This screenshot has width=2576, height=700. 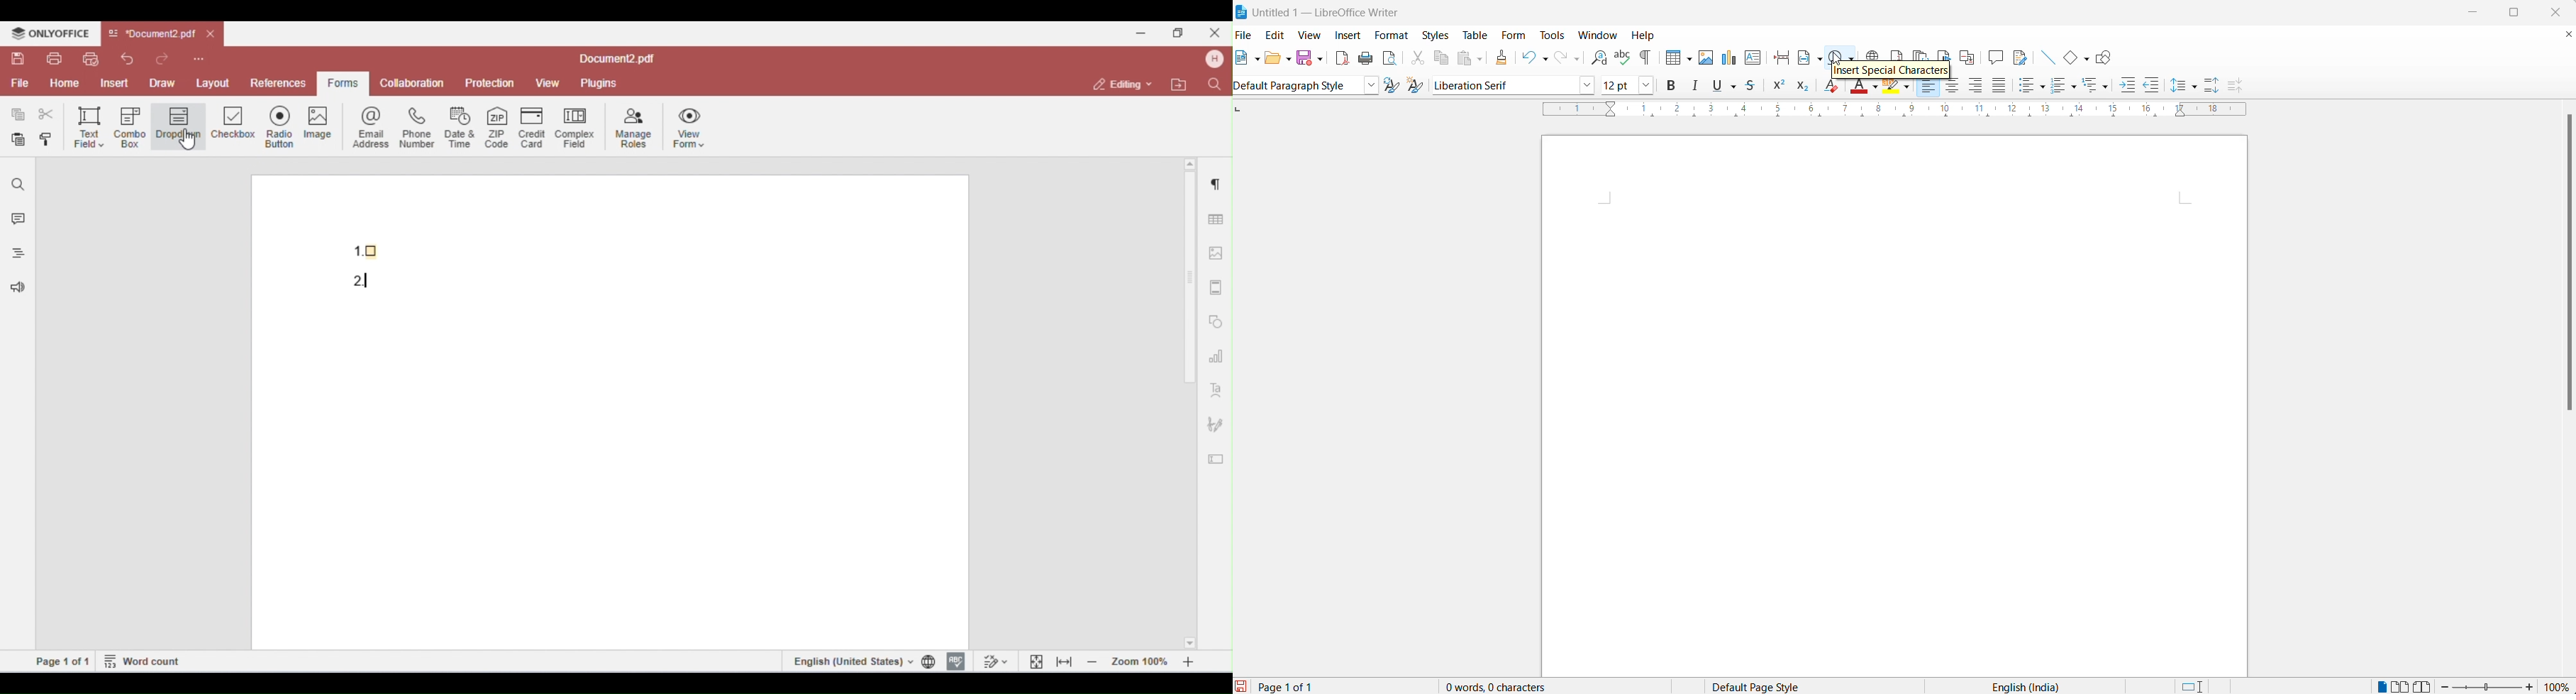 What do you see at coordinates (1970, 57) in the screenshot?
I see `inert cross-reference`` at bounding box center [1970, 57].